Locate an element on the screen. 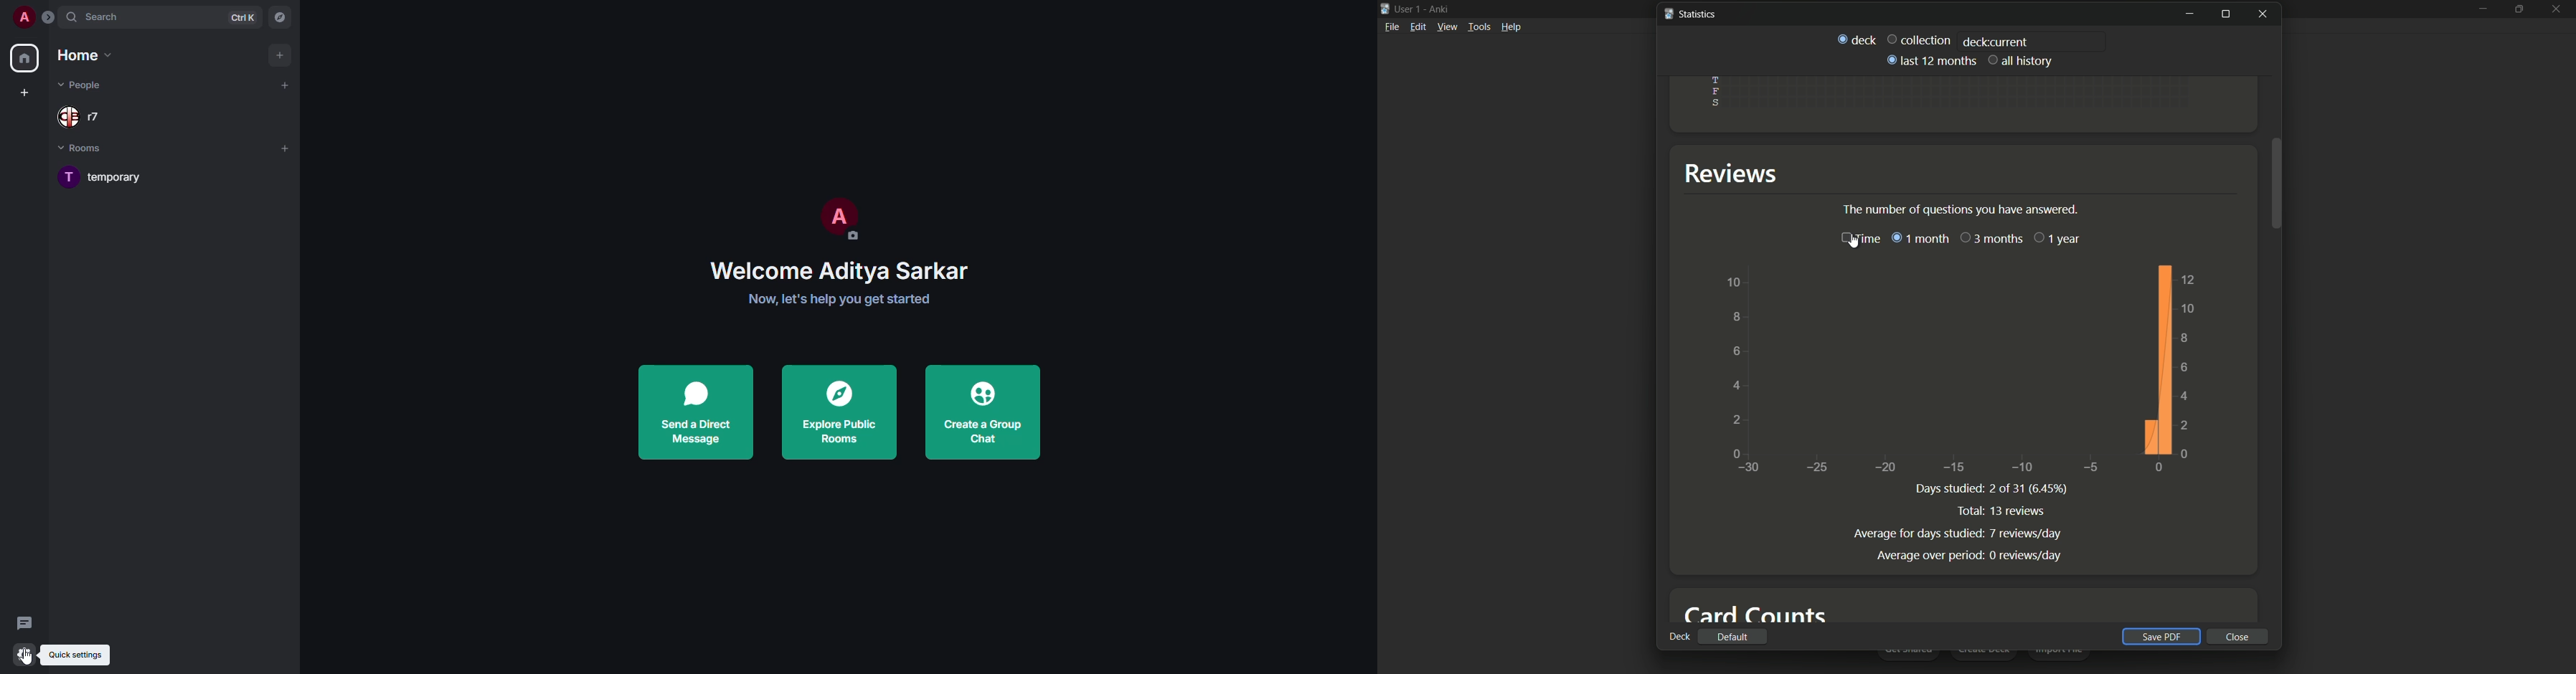 The height and width of the screenshot is (700, 2576). 3 months is located at coordinates (1991, 238).